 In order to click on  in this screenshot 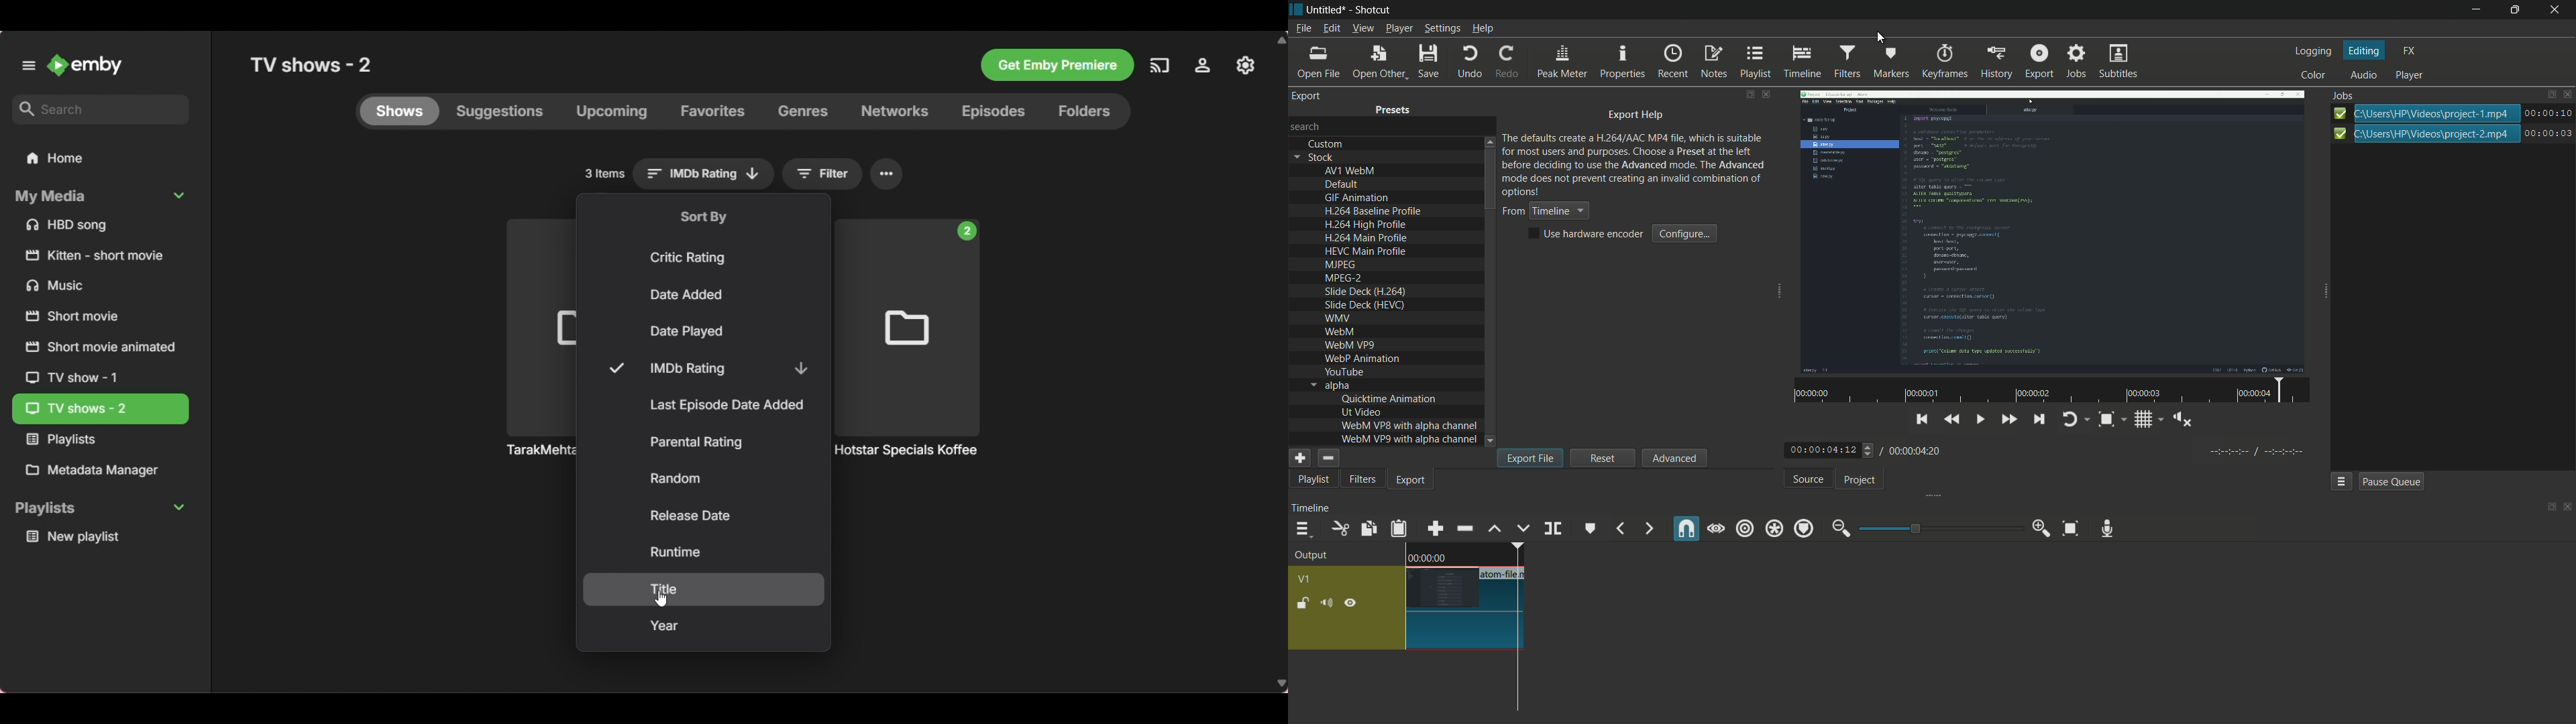, I will do `click(96, 350)`.